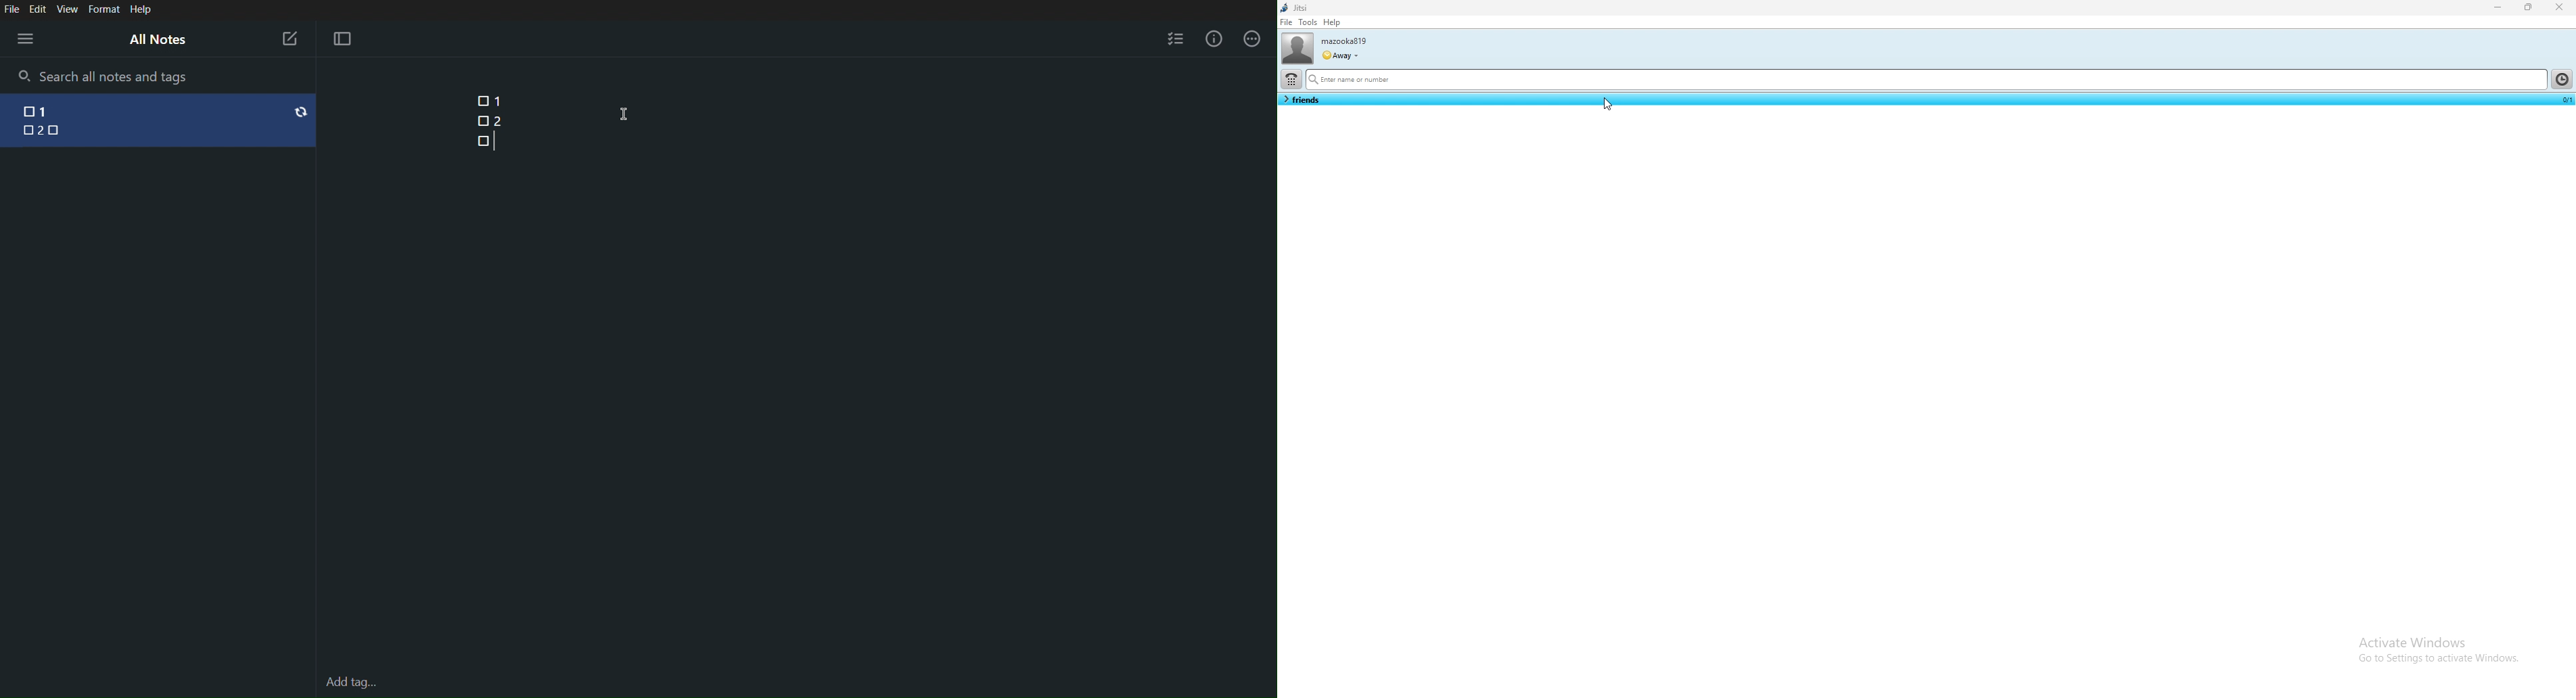  What do you see at coordinates (119, 76) in the screenshot?
I see `Search all notes and tags` at bounding box center [119, 76].